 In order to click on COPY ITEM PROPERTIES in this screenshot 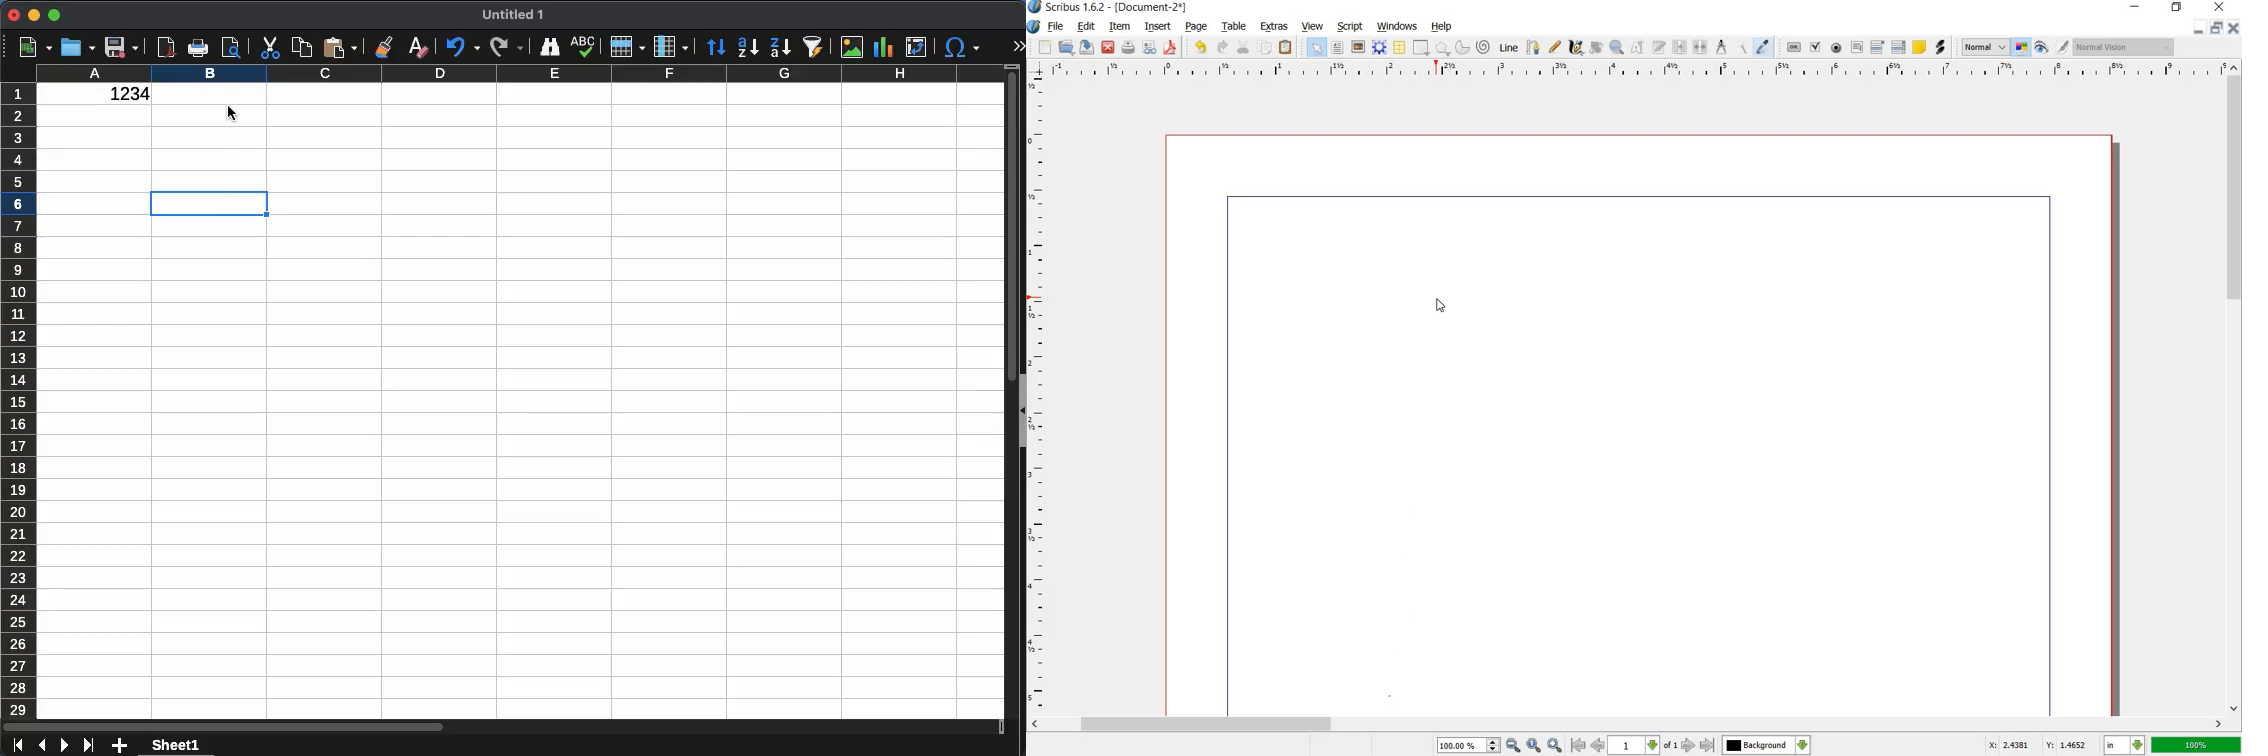, I will do `click(1742, 48)`.